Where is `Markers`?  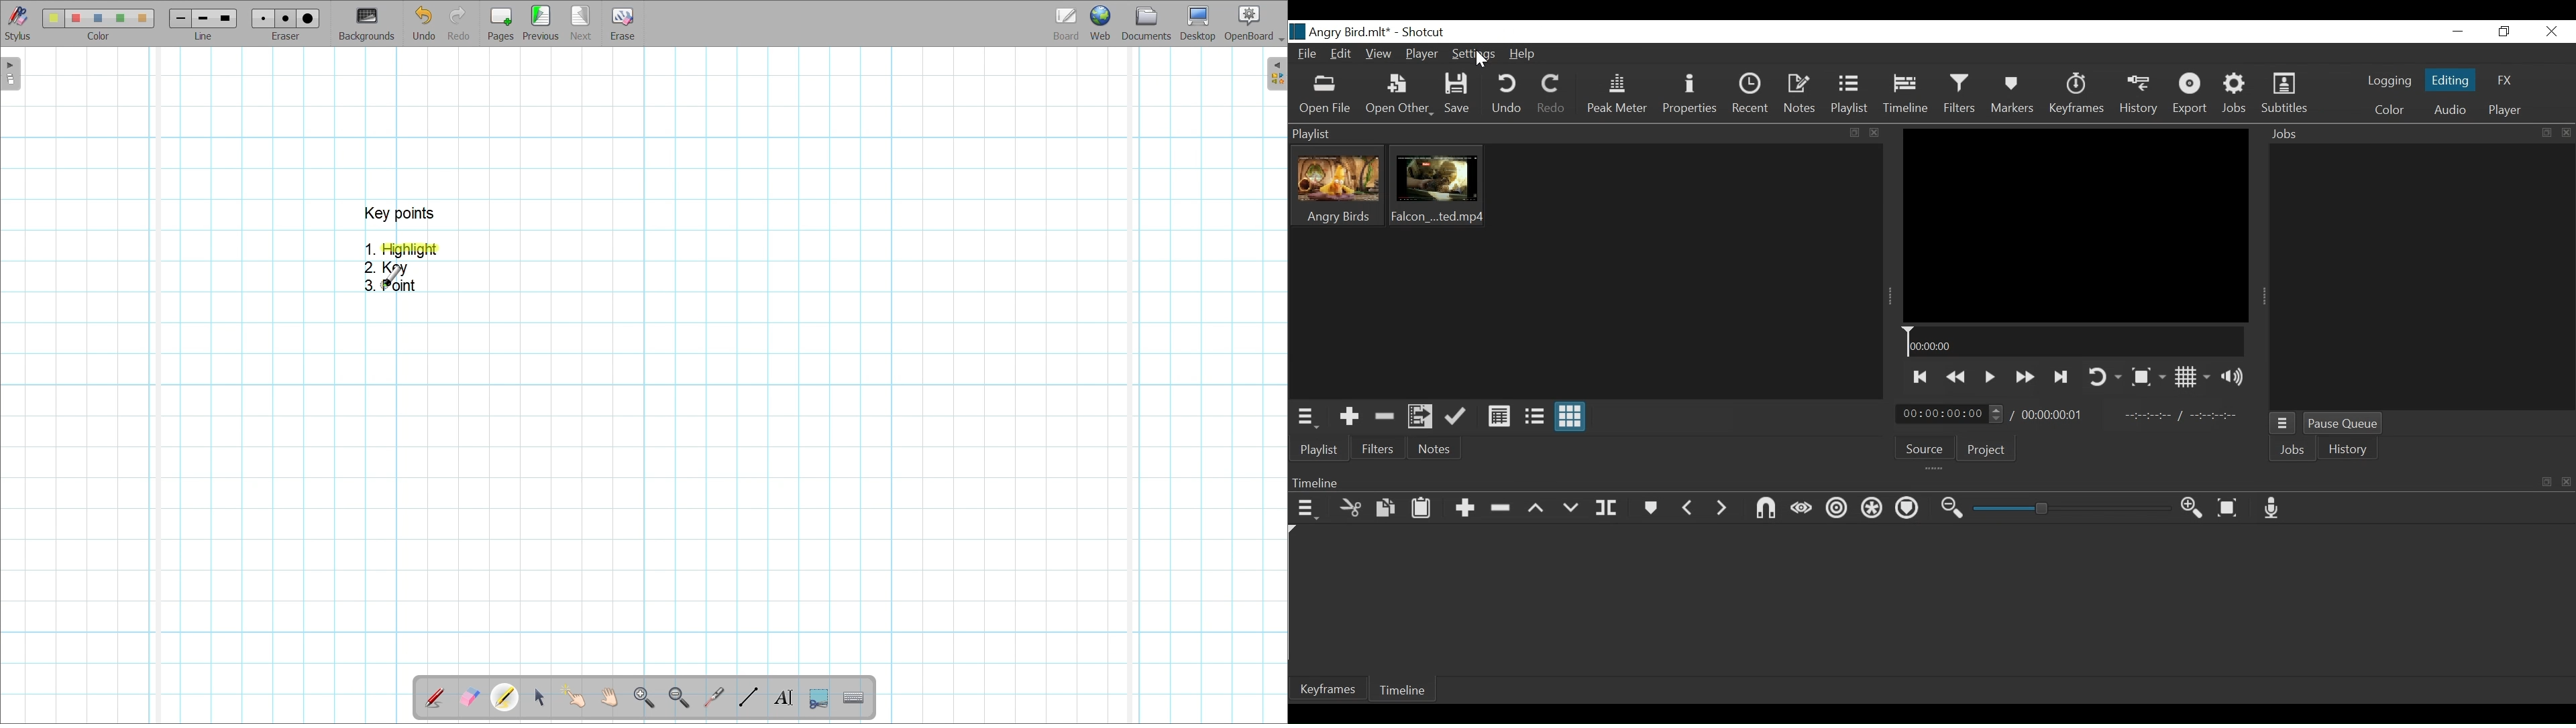 Markers is located at coordinates (2014, 96).